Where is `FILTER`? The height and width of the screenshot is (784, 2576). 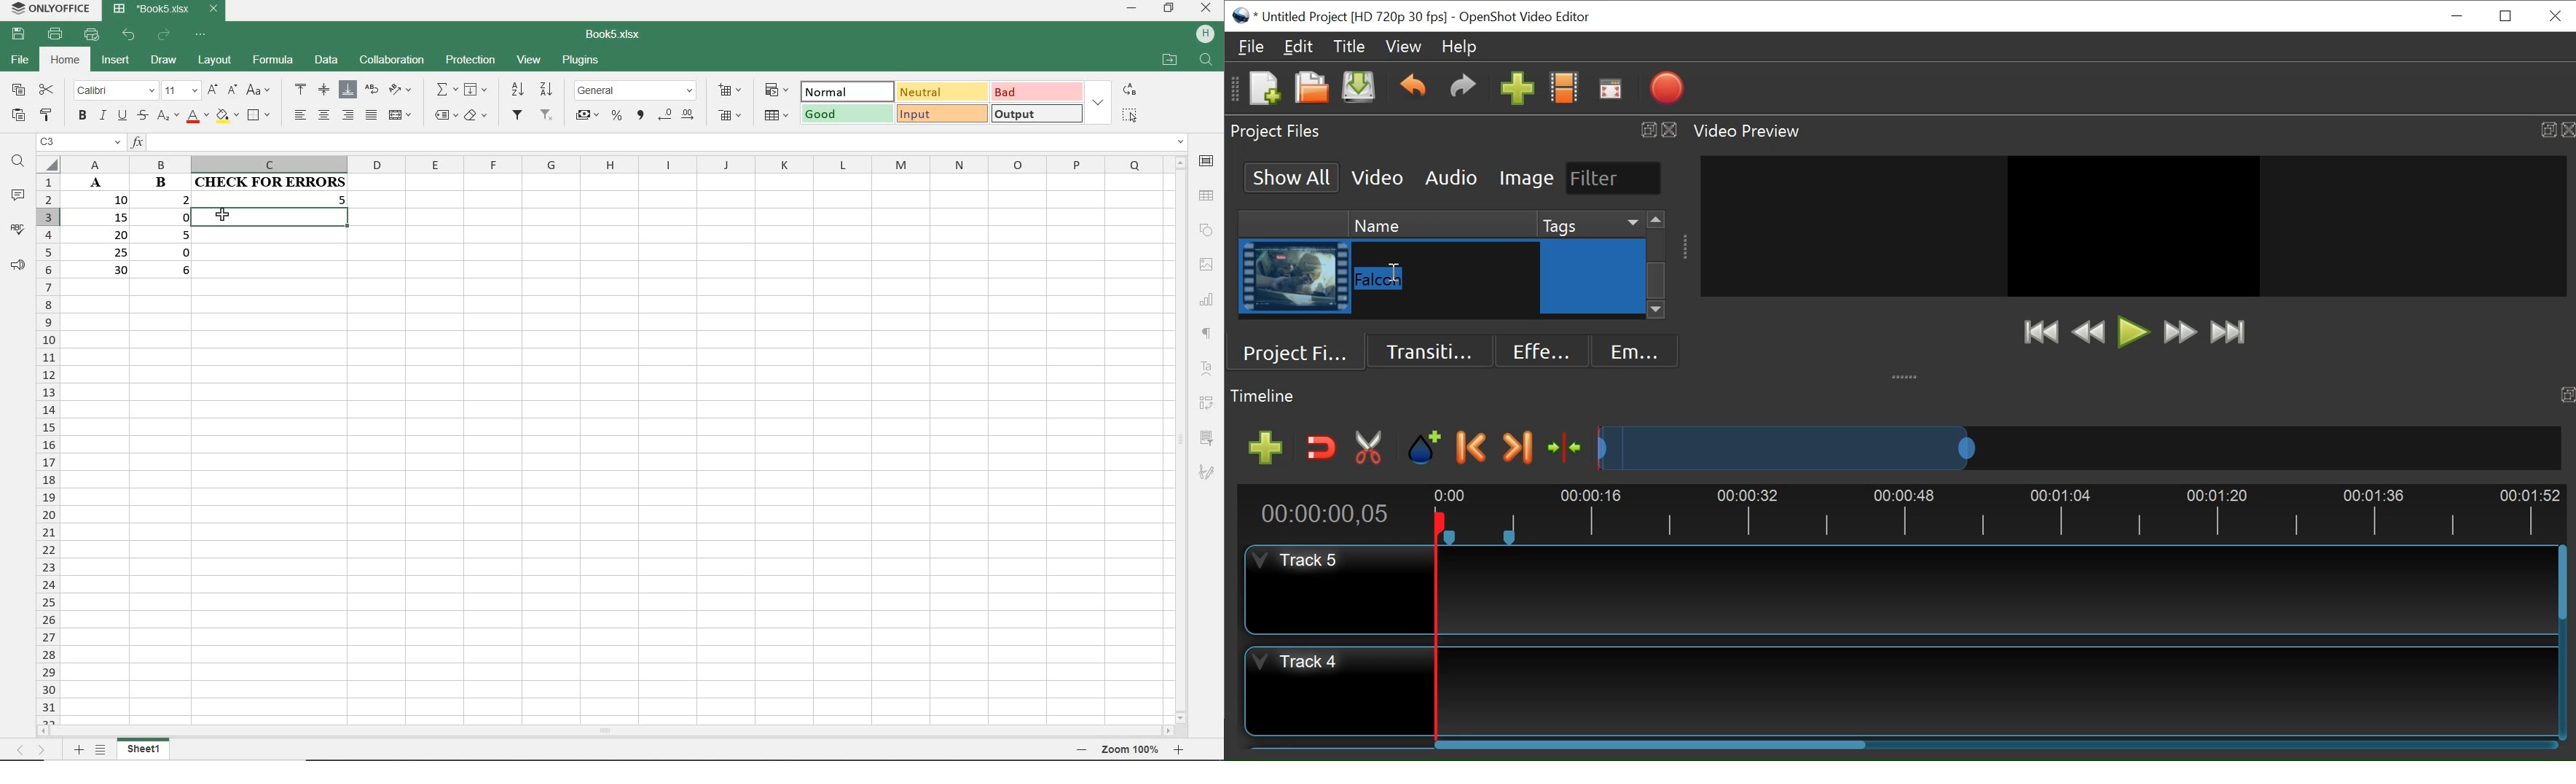 FILTER is located at coordinates (519, 117).